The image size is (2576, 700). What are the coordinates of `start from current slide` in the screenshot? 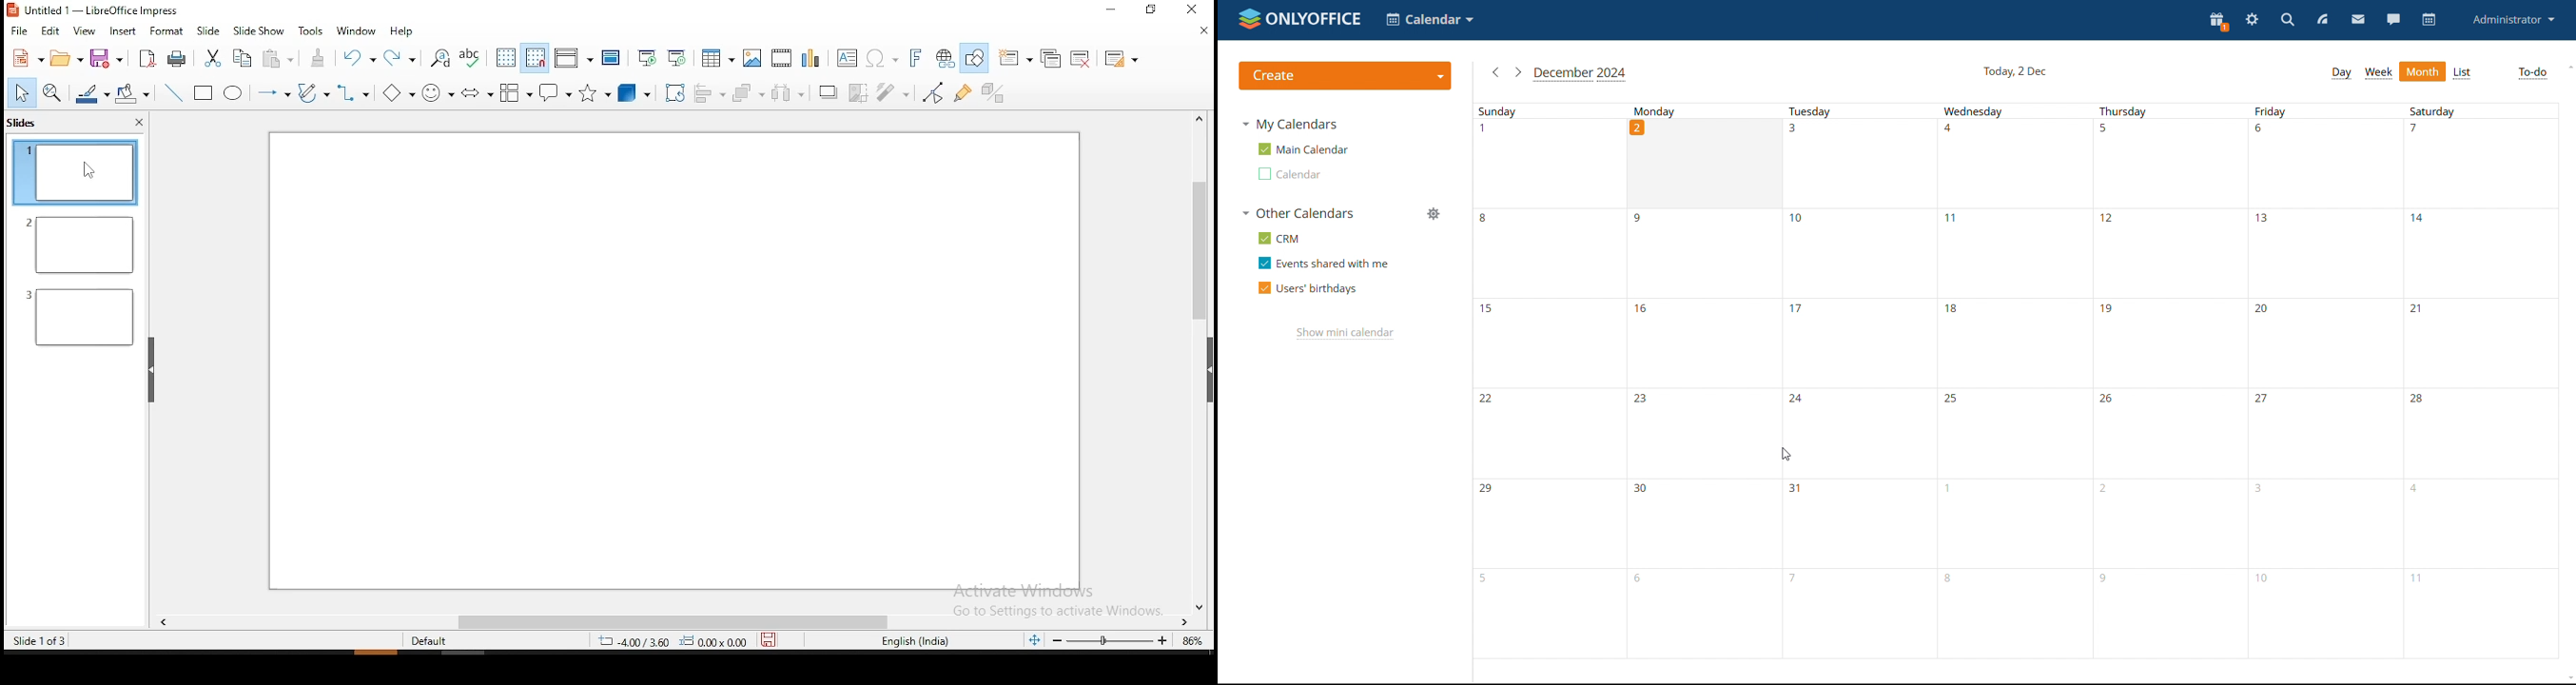 It's located at (679, 59).